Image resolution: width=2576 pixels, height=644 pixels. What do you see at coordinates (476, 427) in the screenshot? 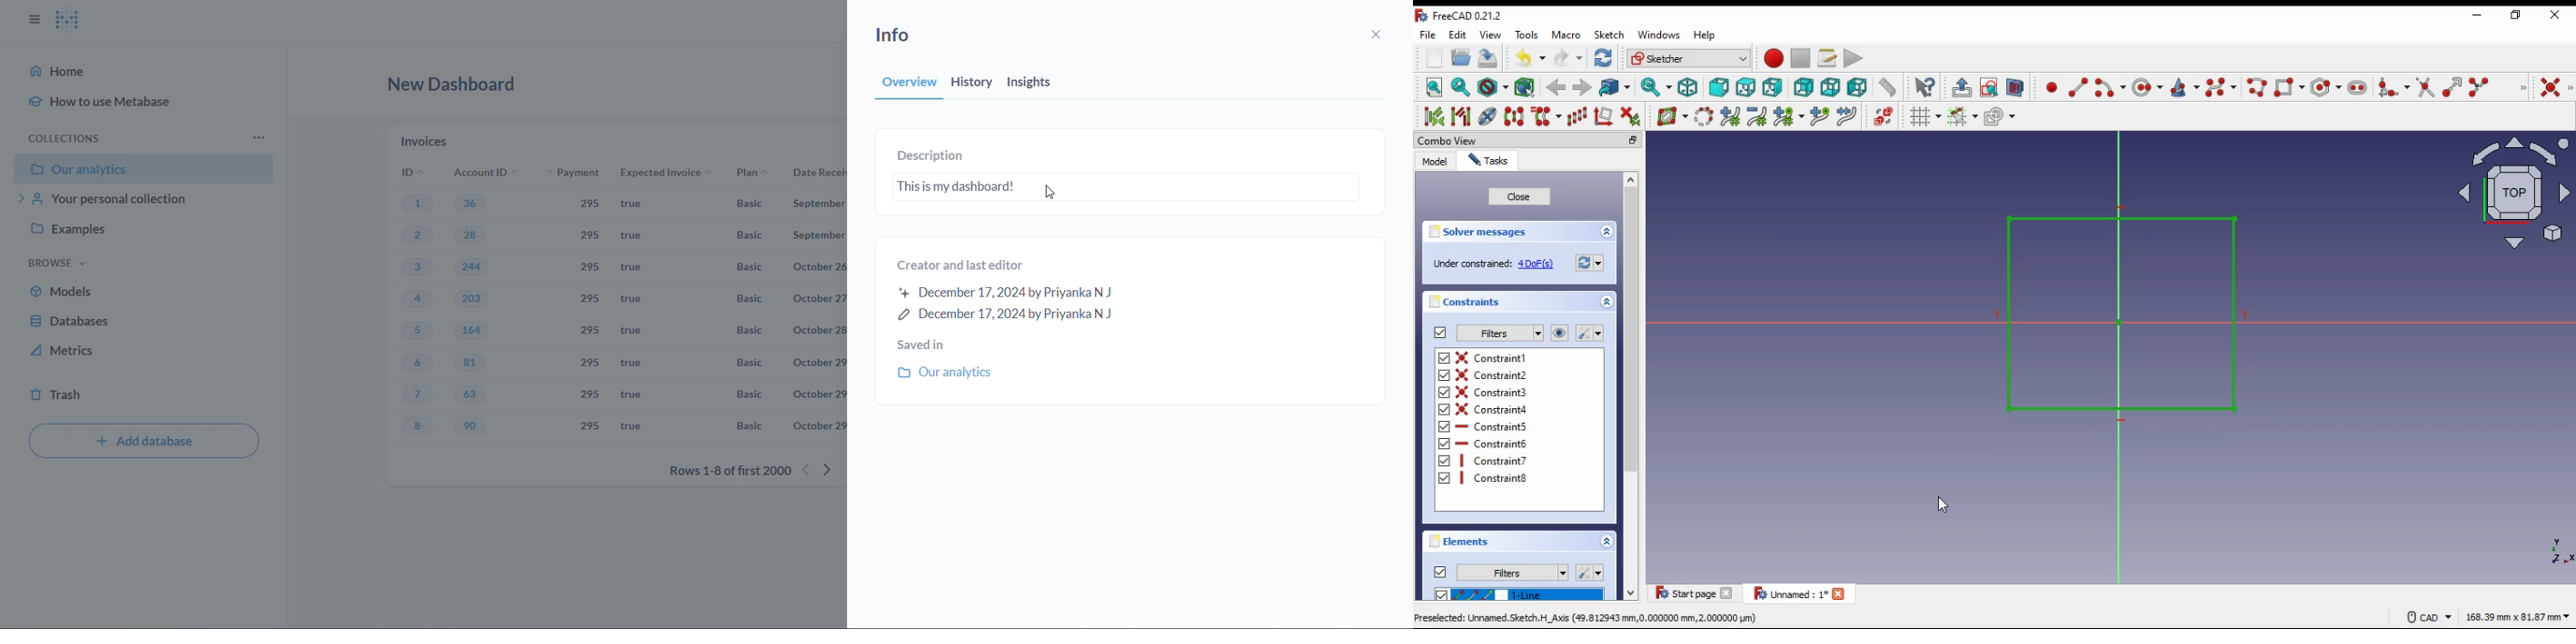
I see `90` at bounding box center [476, 427].